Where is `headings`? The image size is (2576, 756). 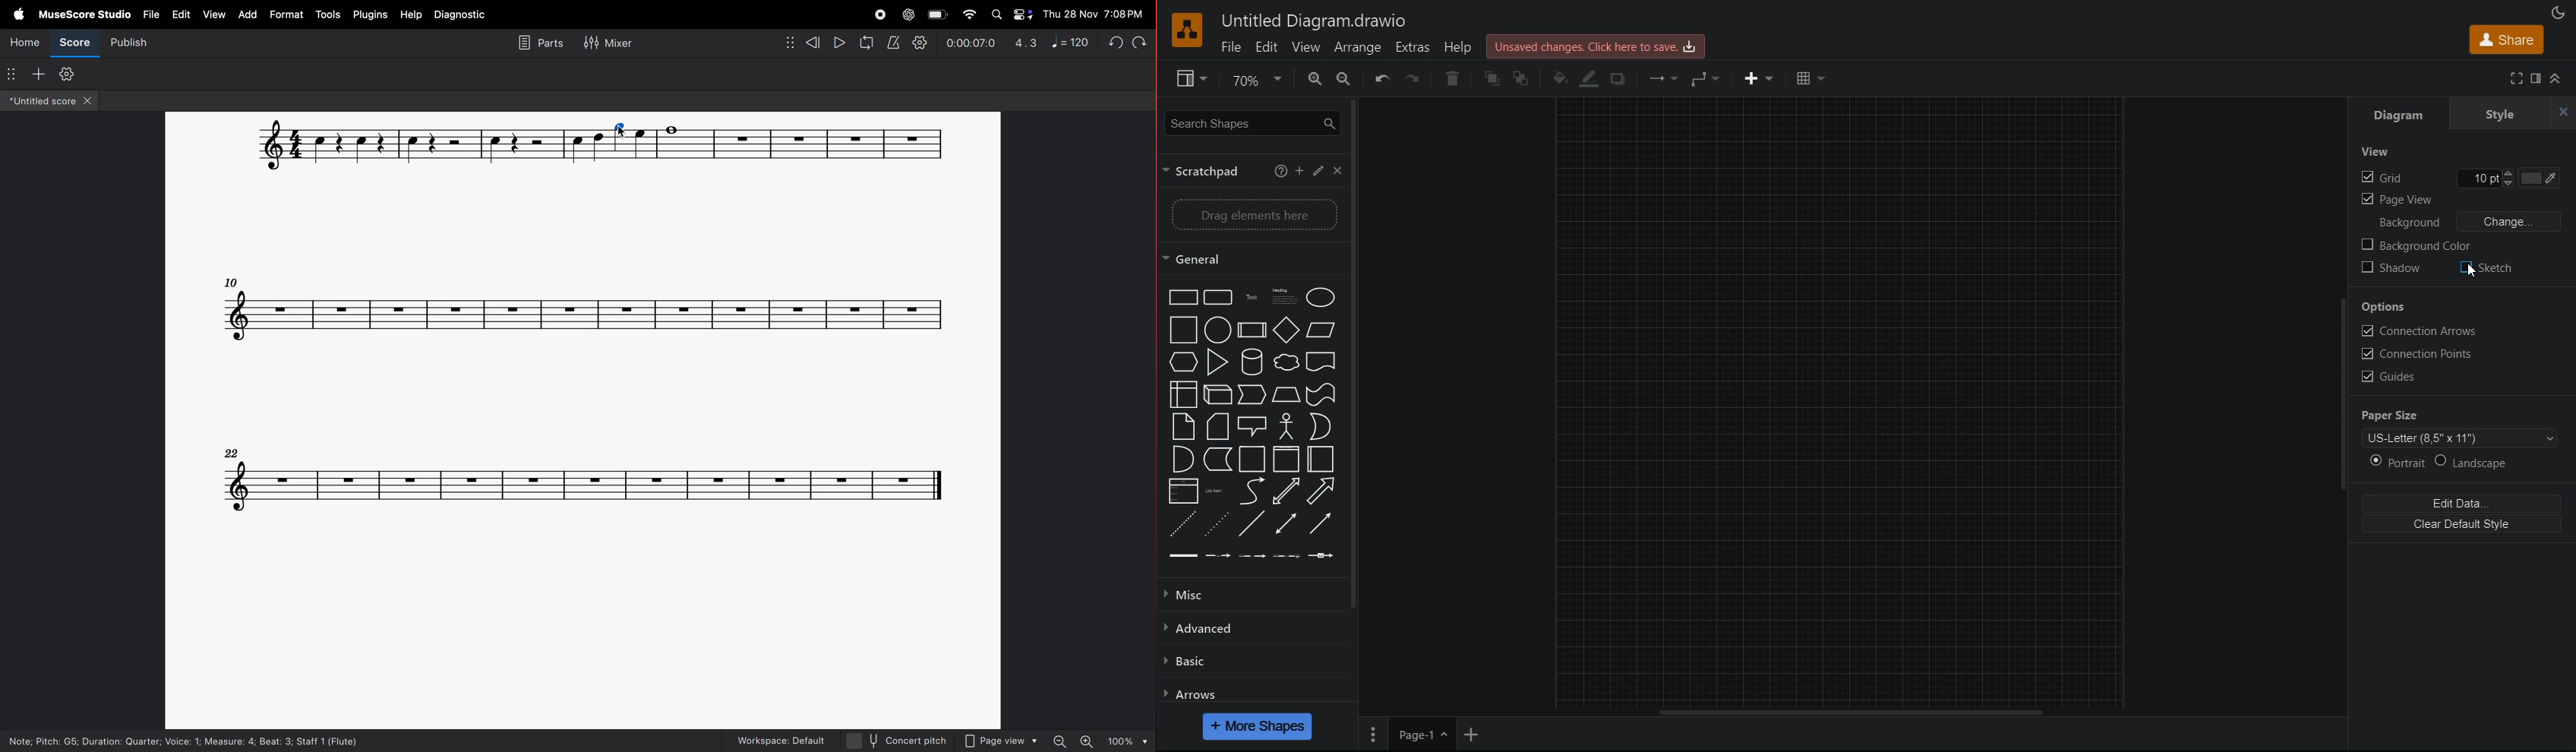 headings is located at coordinates (1282, 298).